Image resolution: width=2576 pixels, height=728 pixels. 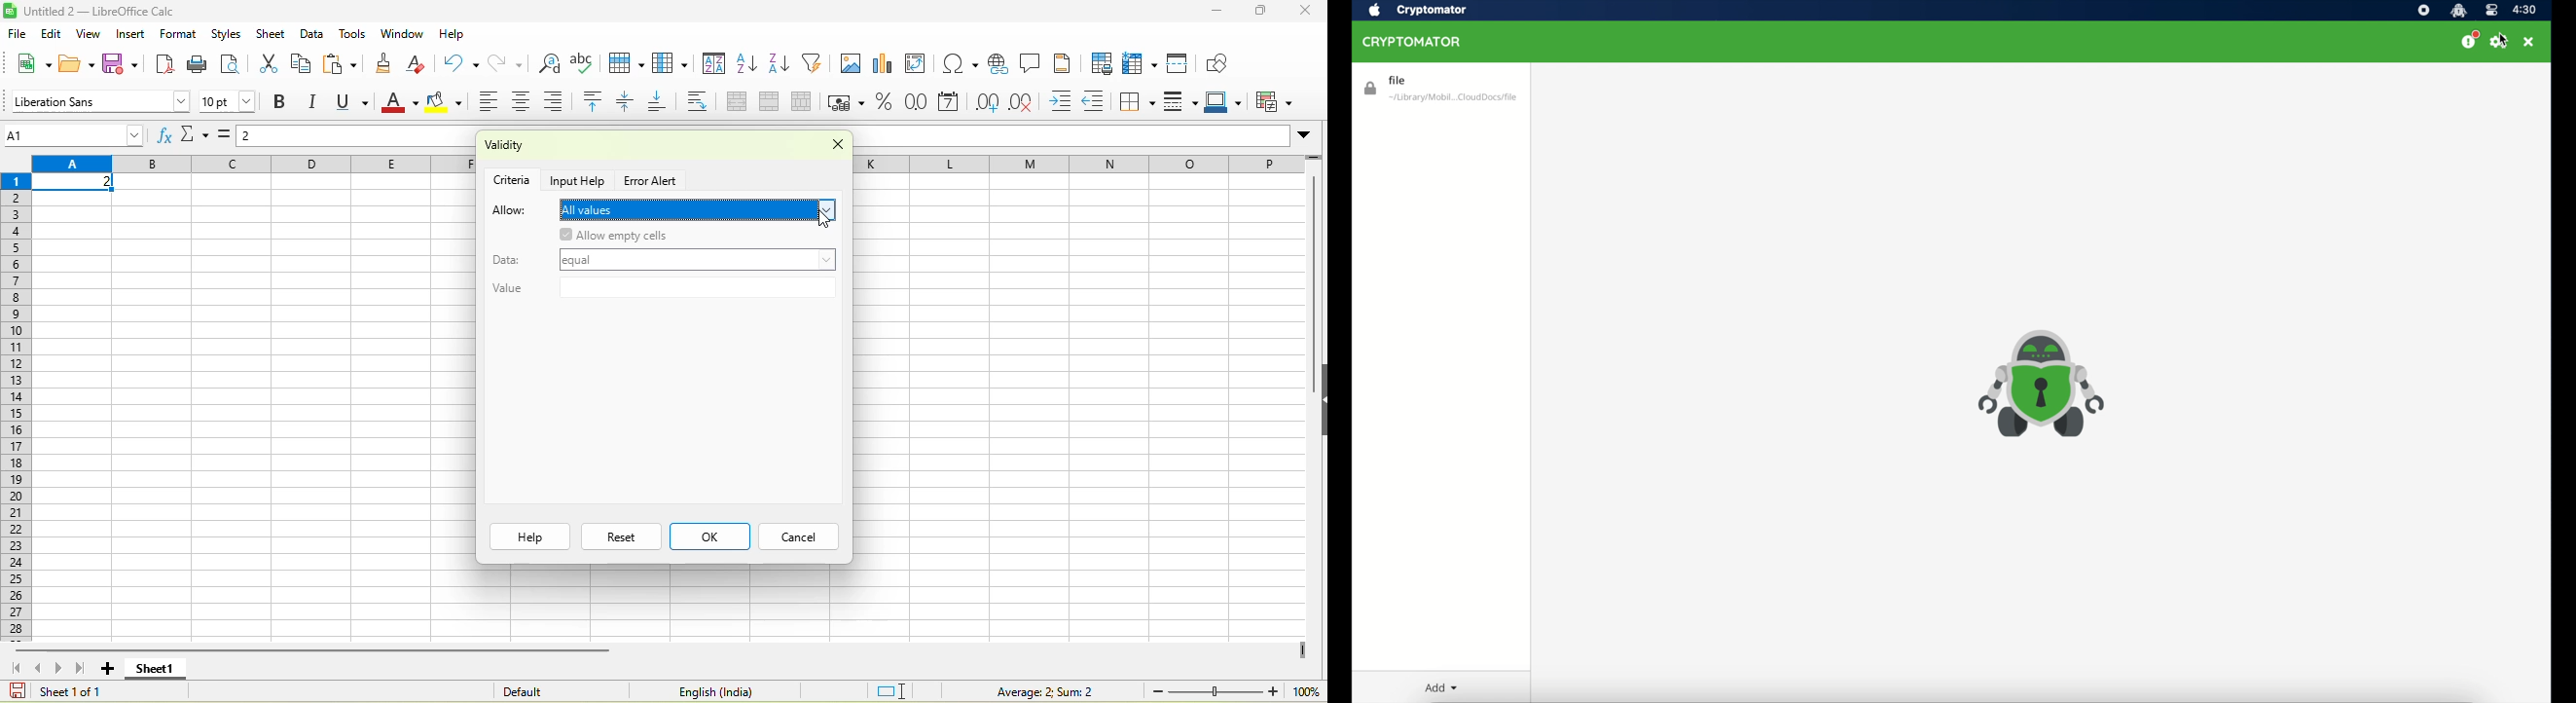 What do you see at coordinates (169, 64) in the screenshot?
I see `export directly as pdf` at bounding box center [169, 64].